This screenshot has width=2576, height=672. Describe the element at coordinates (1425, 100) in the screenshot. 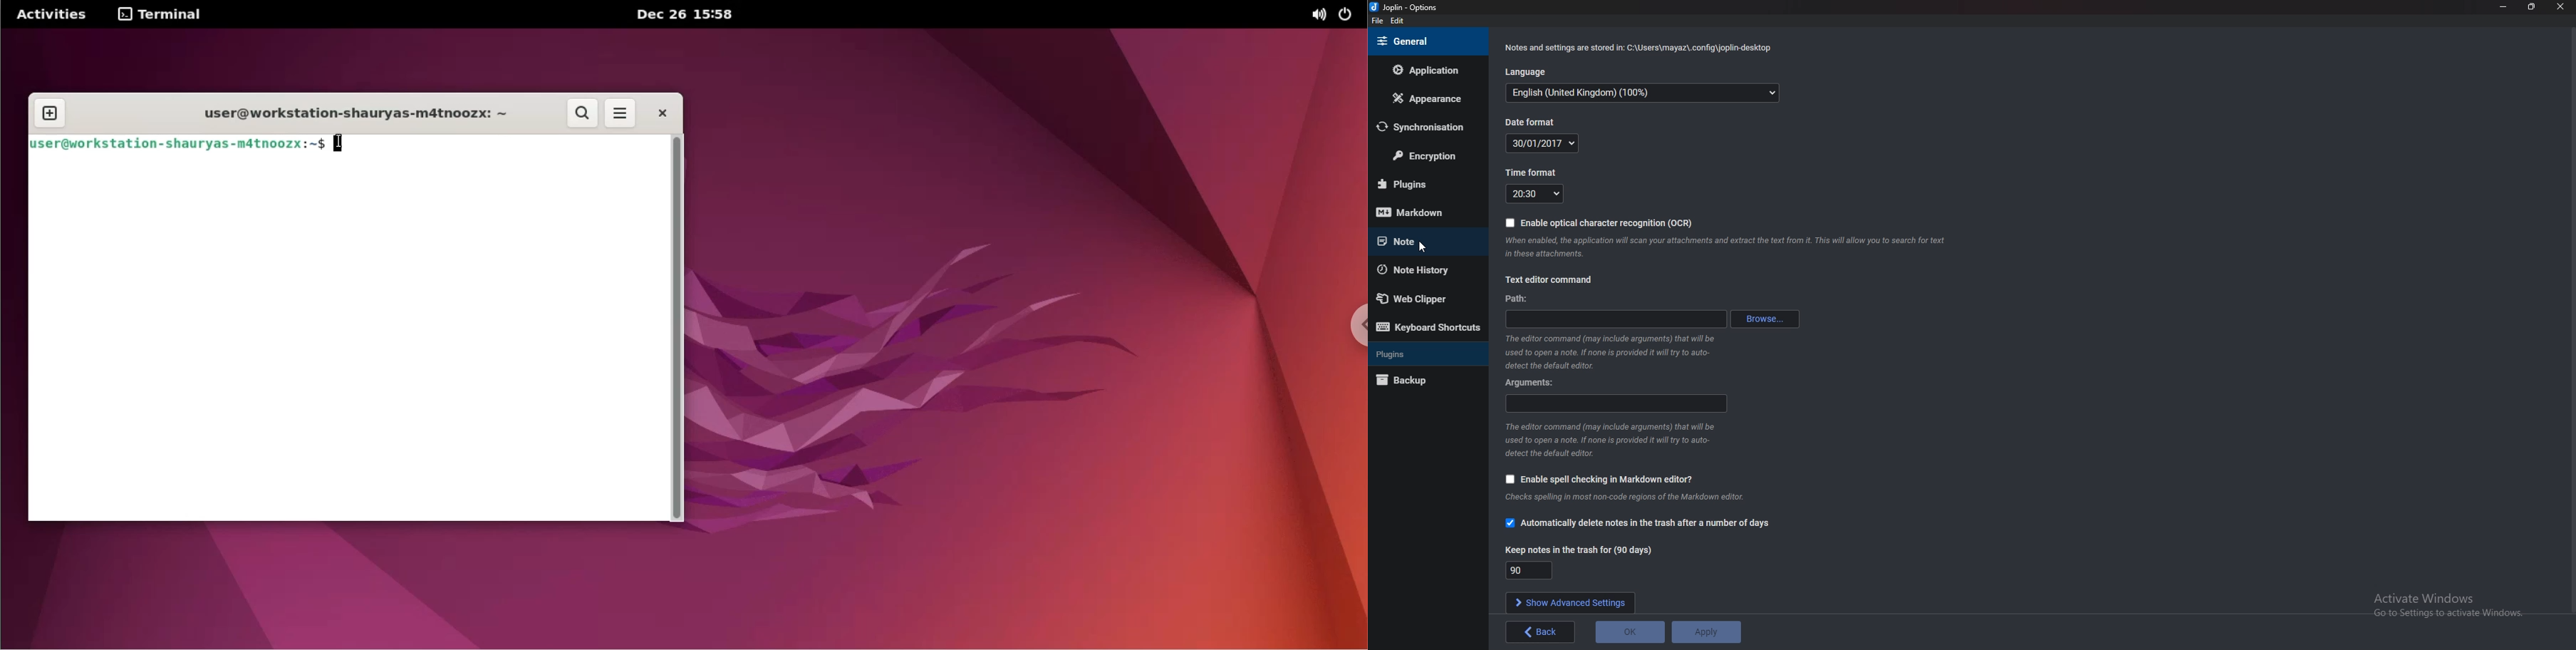

I see `Appearance` at that location.